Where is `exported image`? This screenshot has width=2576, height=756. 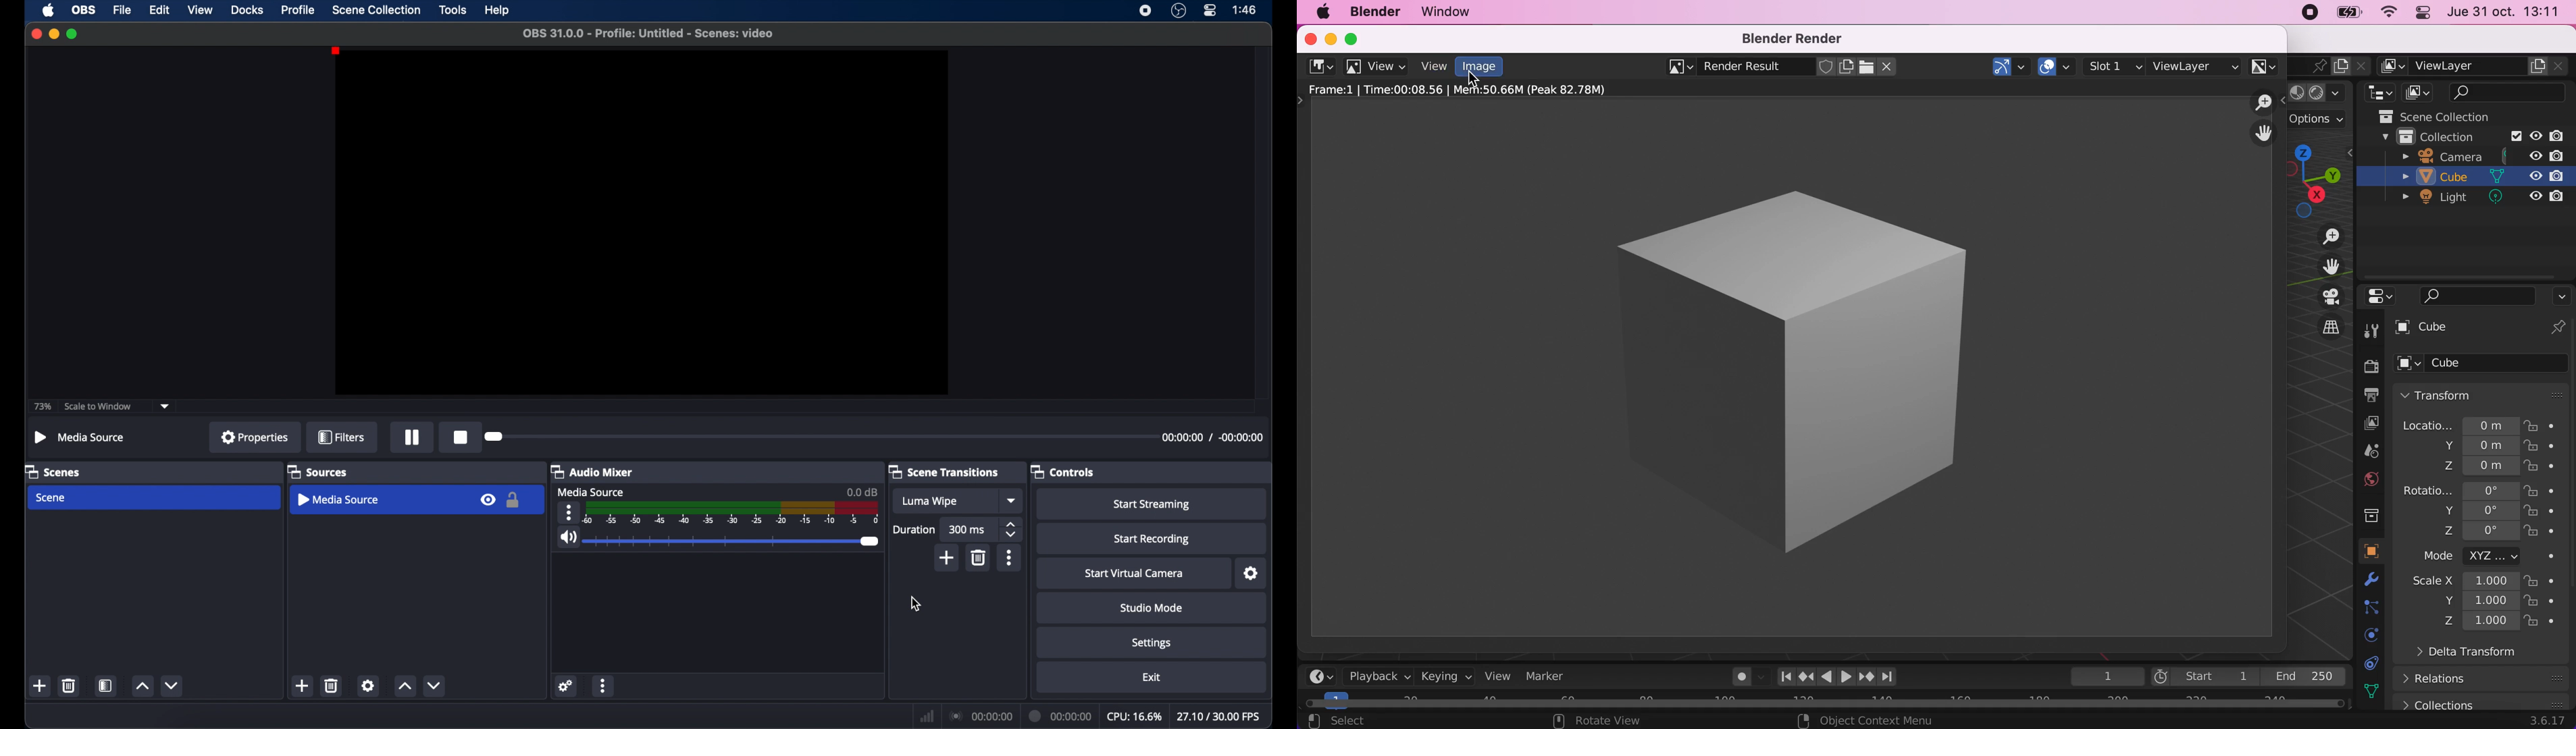 exported image is located at coordinates (1778, 365).